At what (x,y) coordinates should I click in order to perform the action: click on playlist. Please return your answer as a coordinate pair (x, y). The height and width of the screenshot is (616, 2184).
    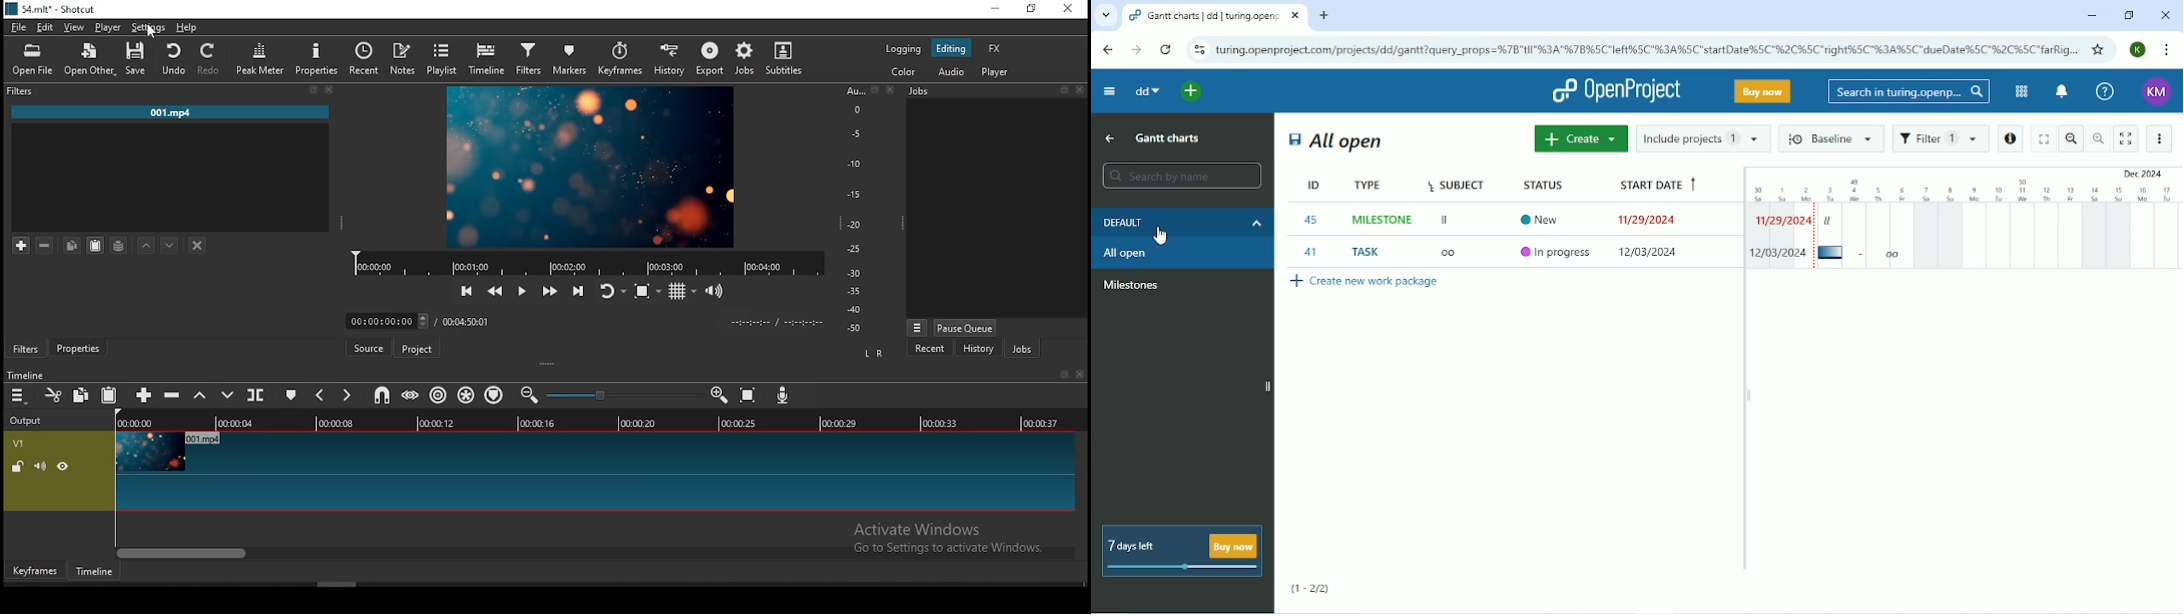
    Looking at the image, I should click on (443, 58).